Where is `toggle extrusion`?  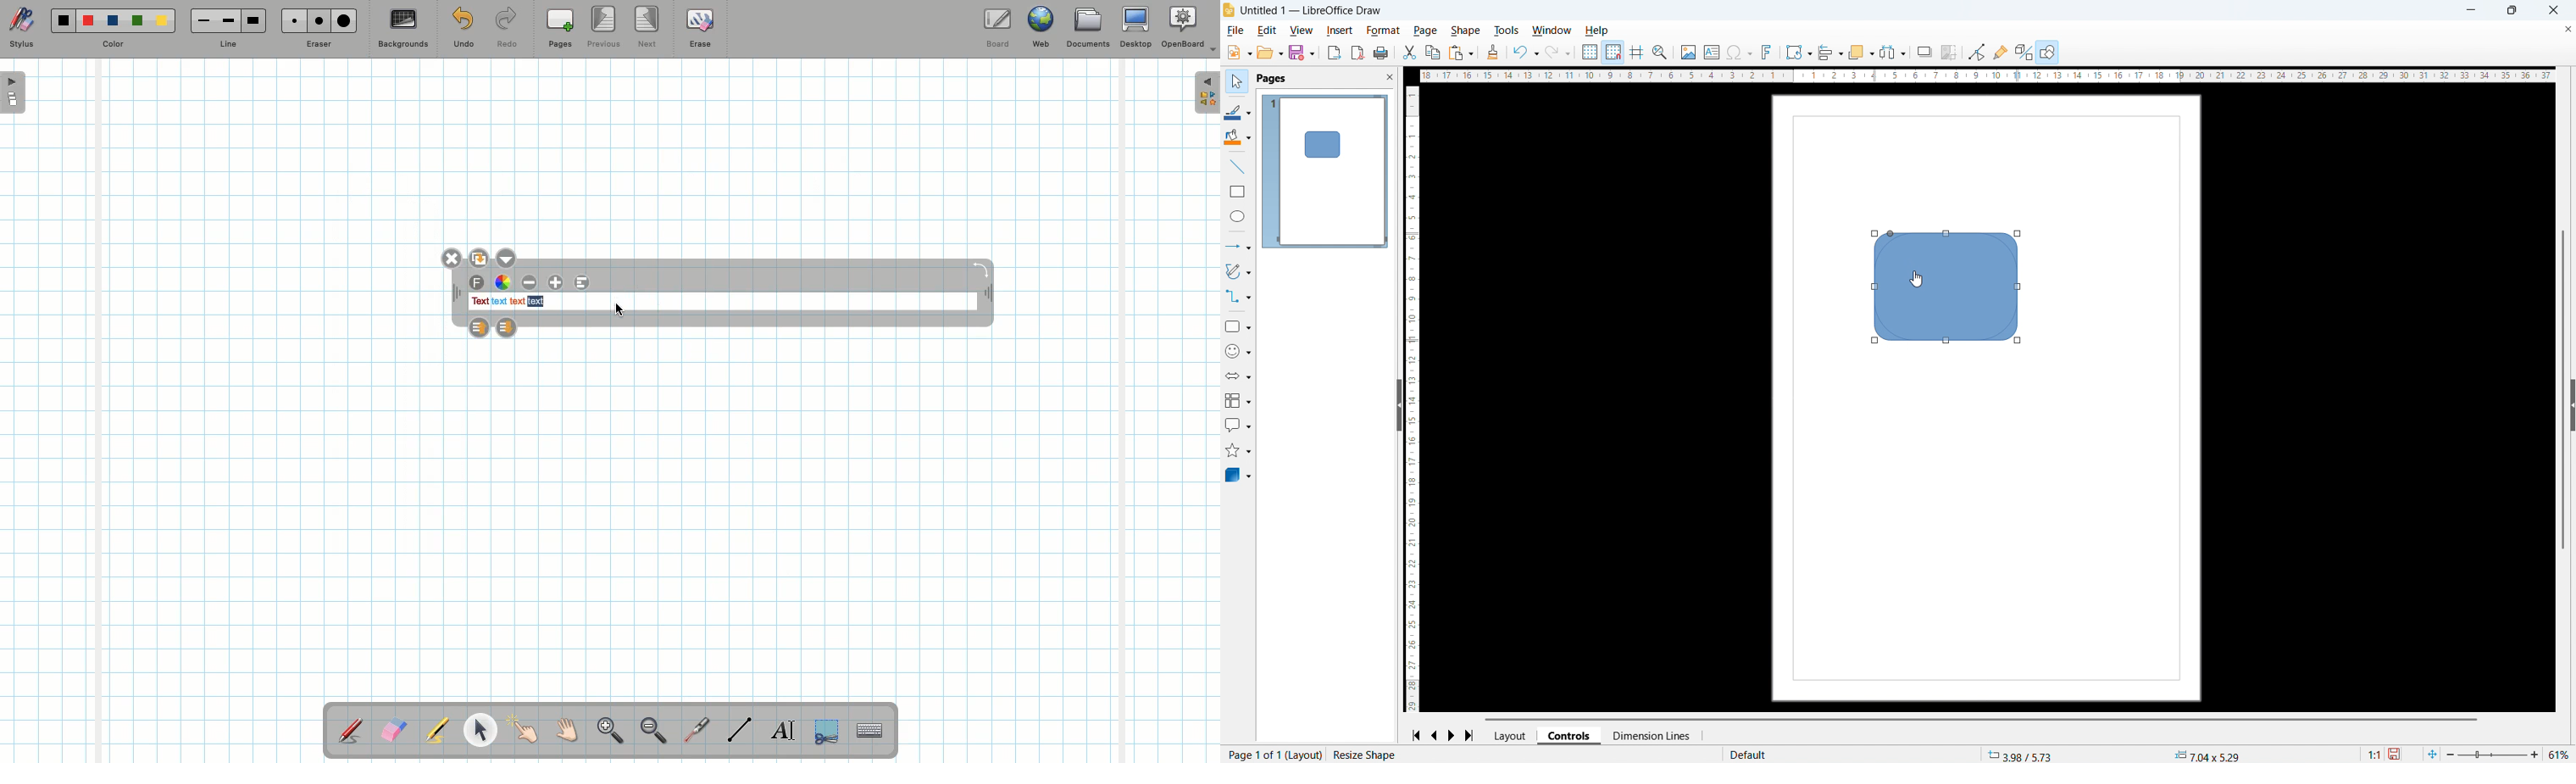 toggle extrusion is located at coordinates (2024, 52).